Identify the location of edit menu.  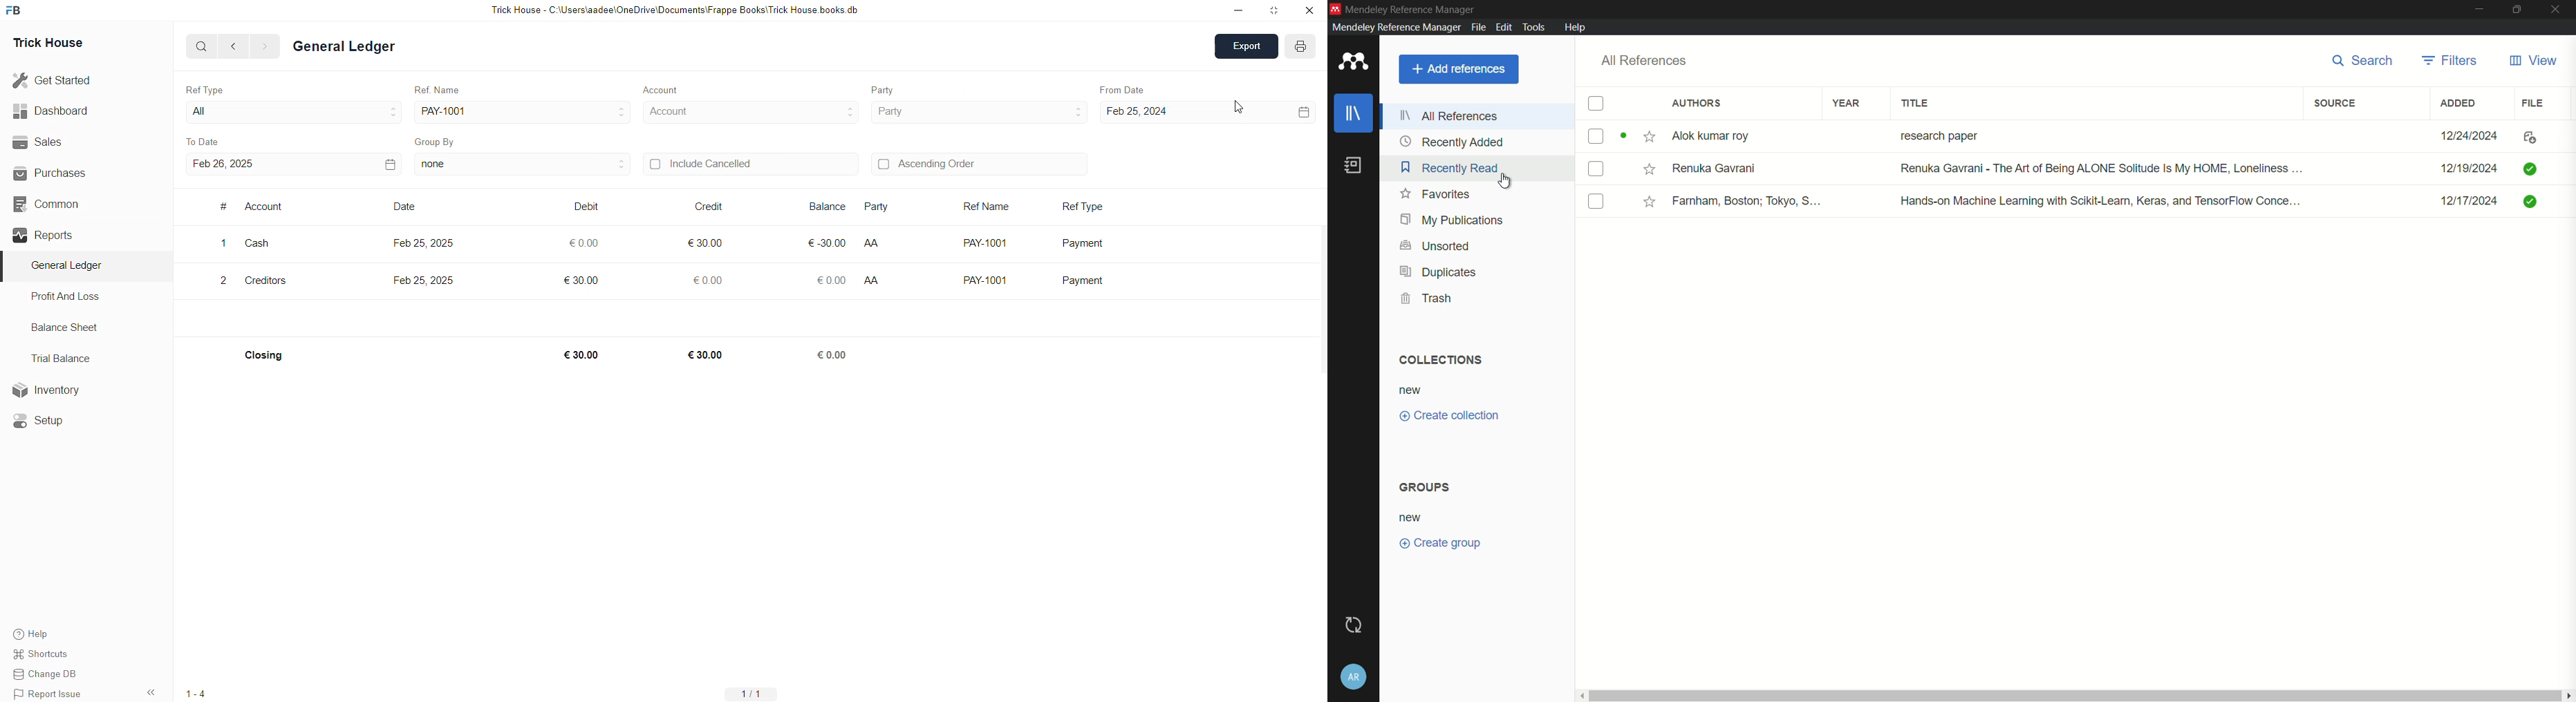
(1504, 28).